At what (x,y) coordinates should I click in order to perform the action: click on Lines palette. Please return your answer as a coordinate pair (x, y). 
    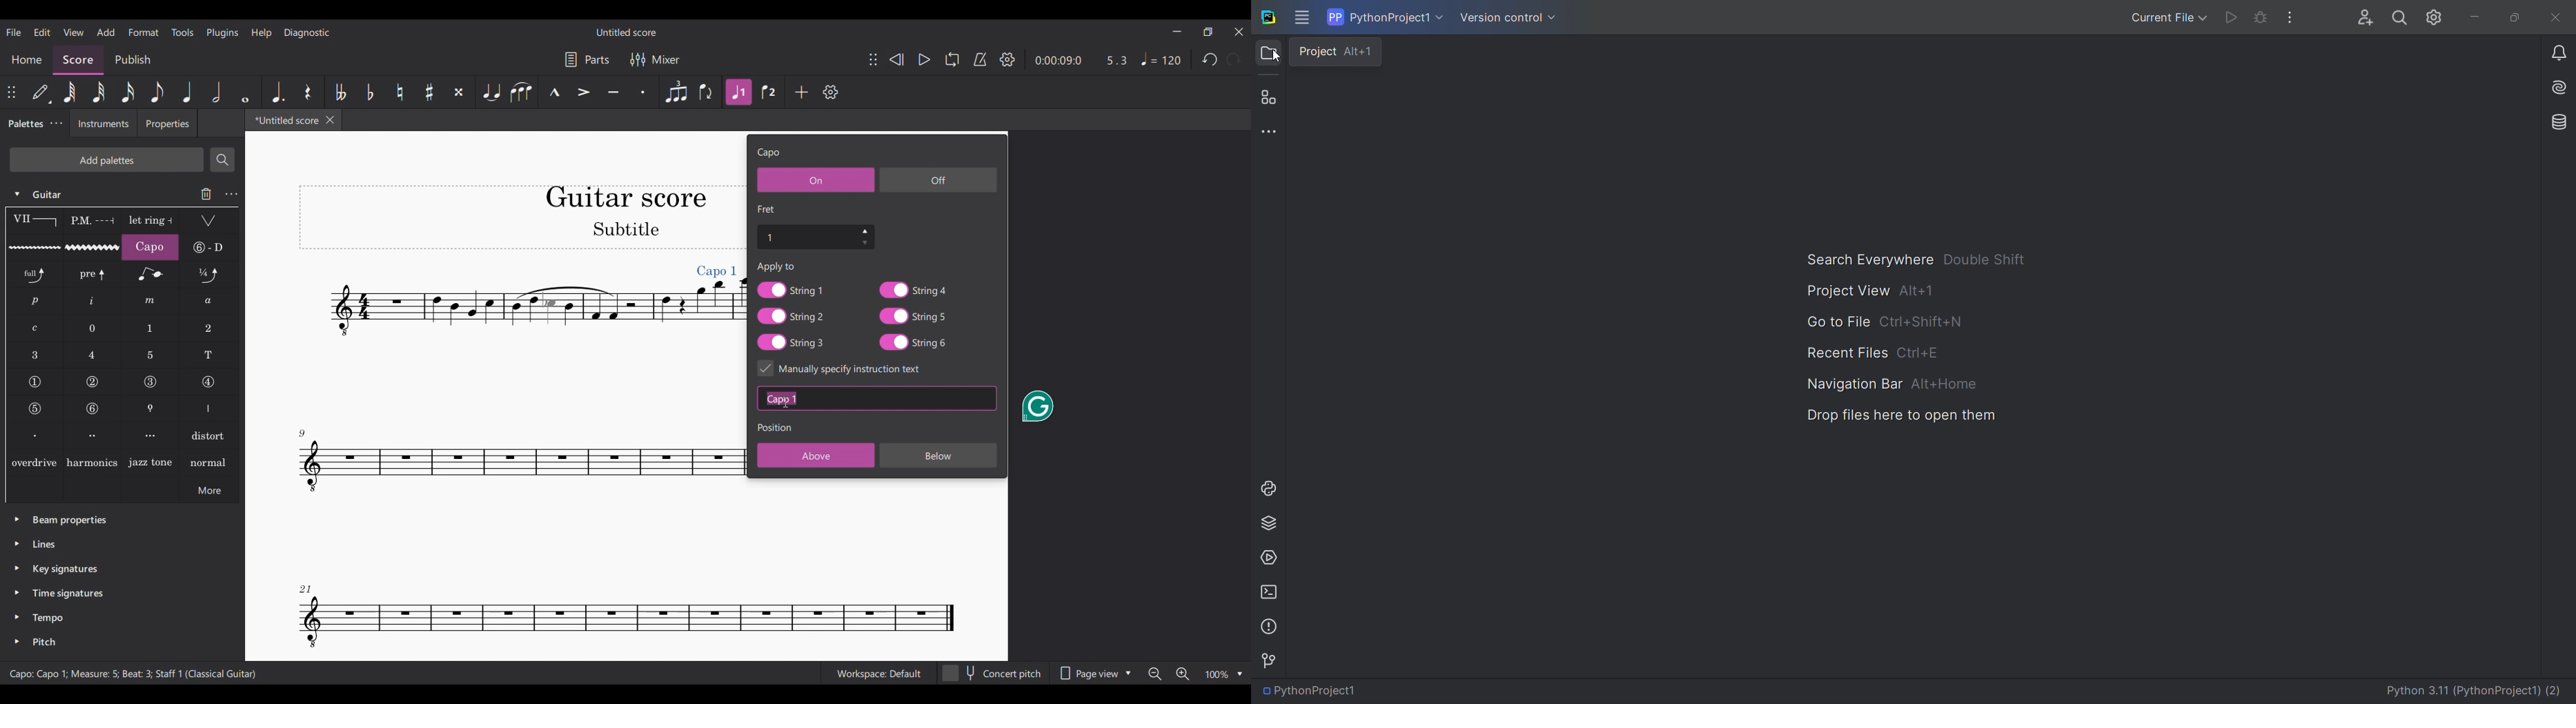
    Looking at the image, I should click on (44, 544).